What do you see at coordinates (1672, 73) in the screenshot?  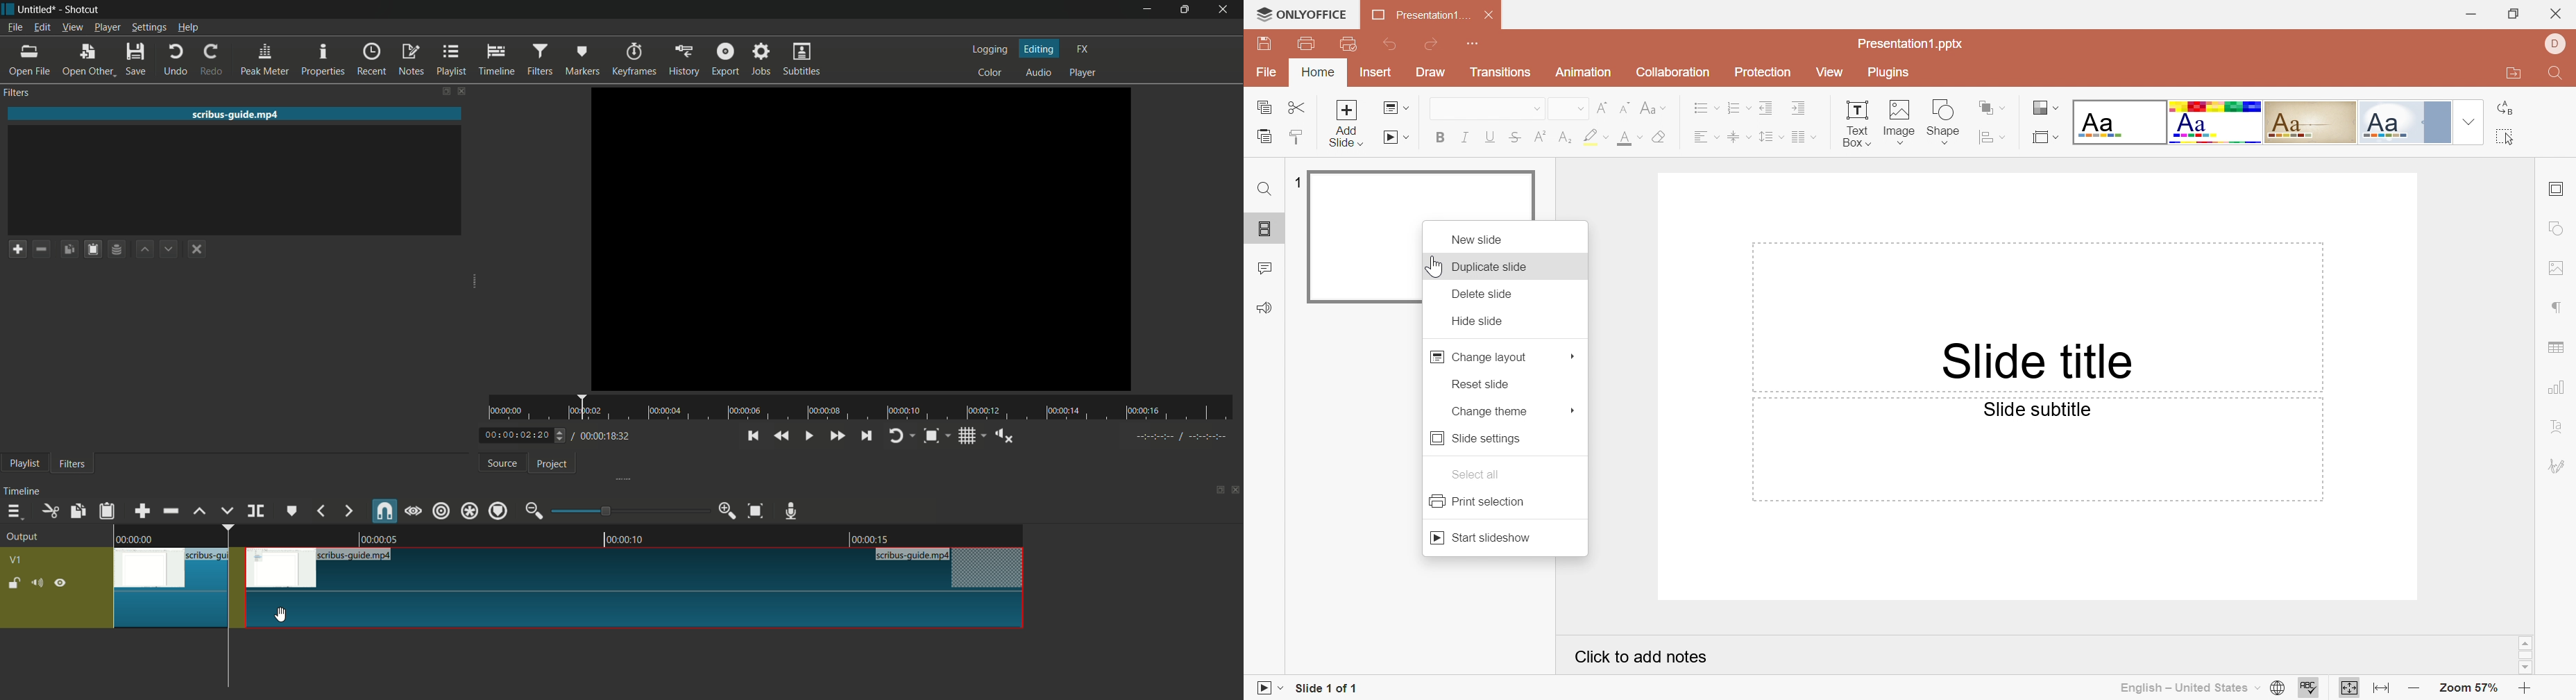 I see `Collaboration` at bounding box center [1672, 73].